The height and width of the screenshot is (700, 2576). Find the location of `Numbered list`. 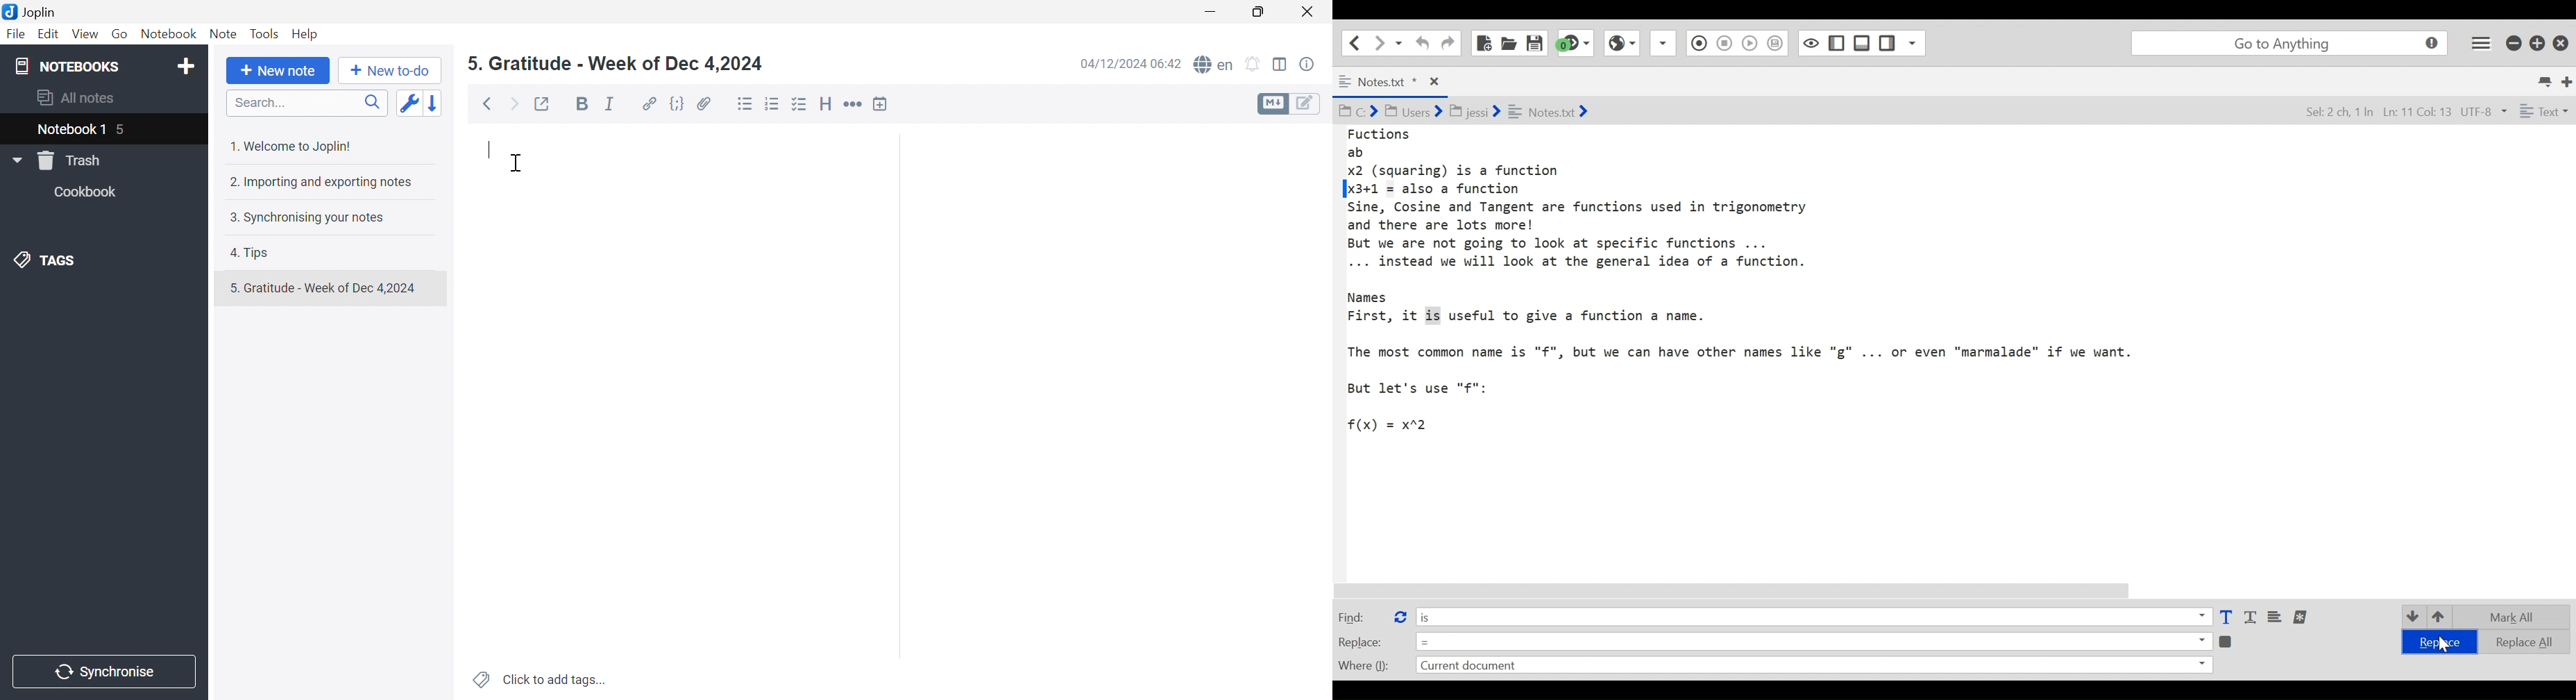

Numbered list is located at coordinates (773, 103).